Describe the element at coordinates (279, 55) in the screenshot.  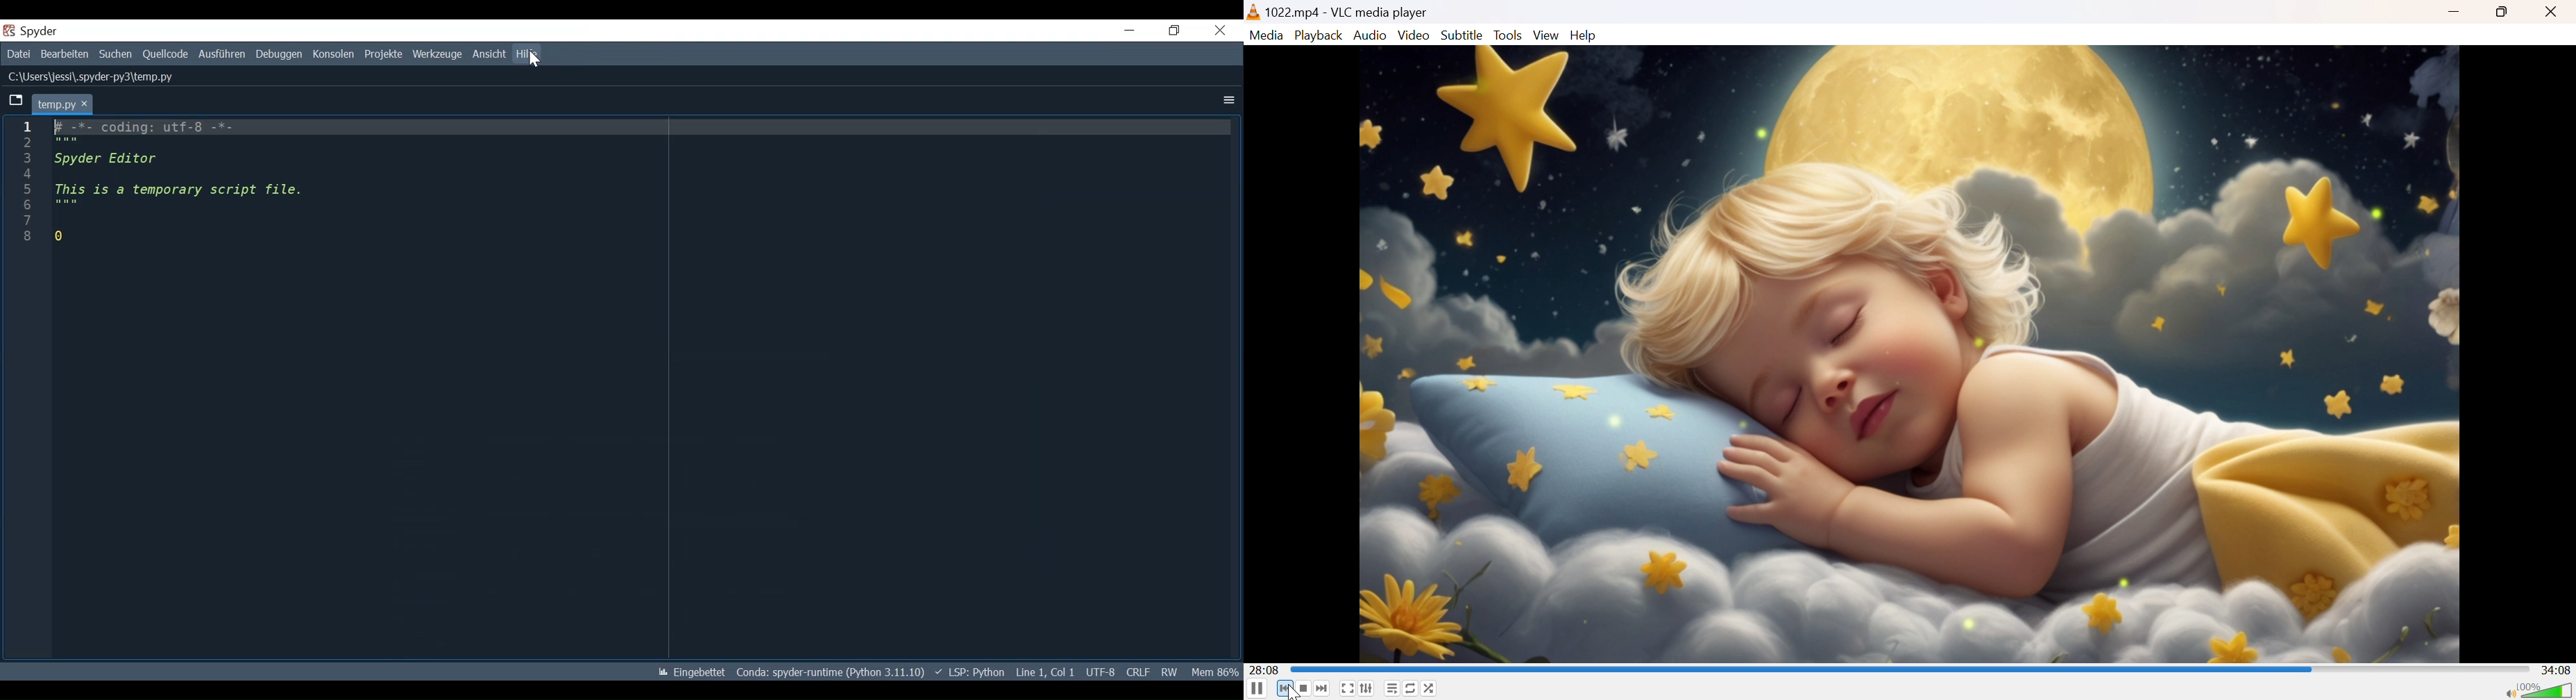
I see `Debug` at that location.